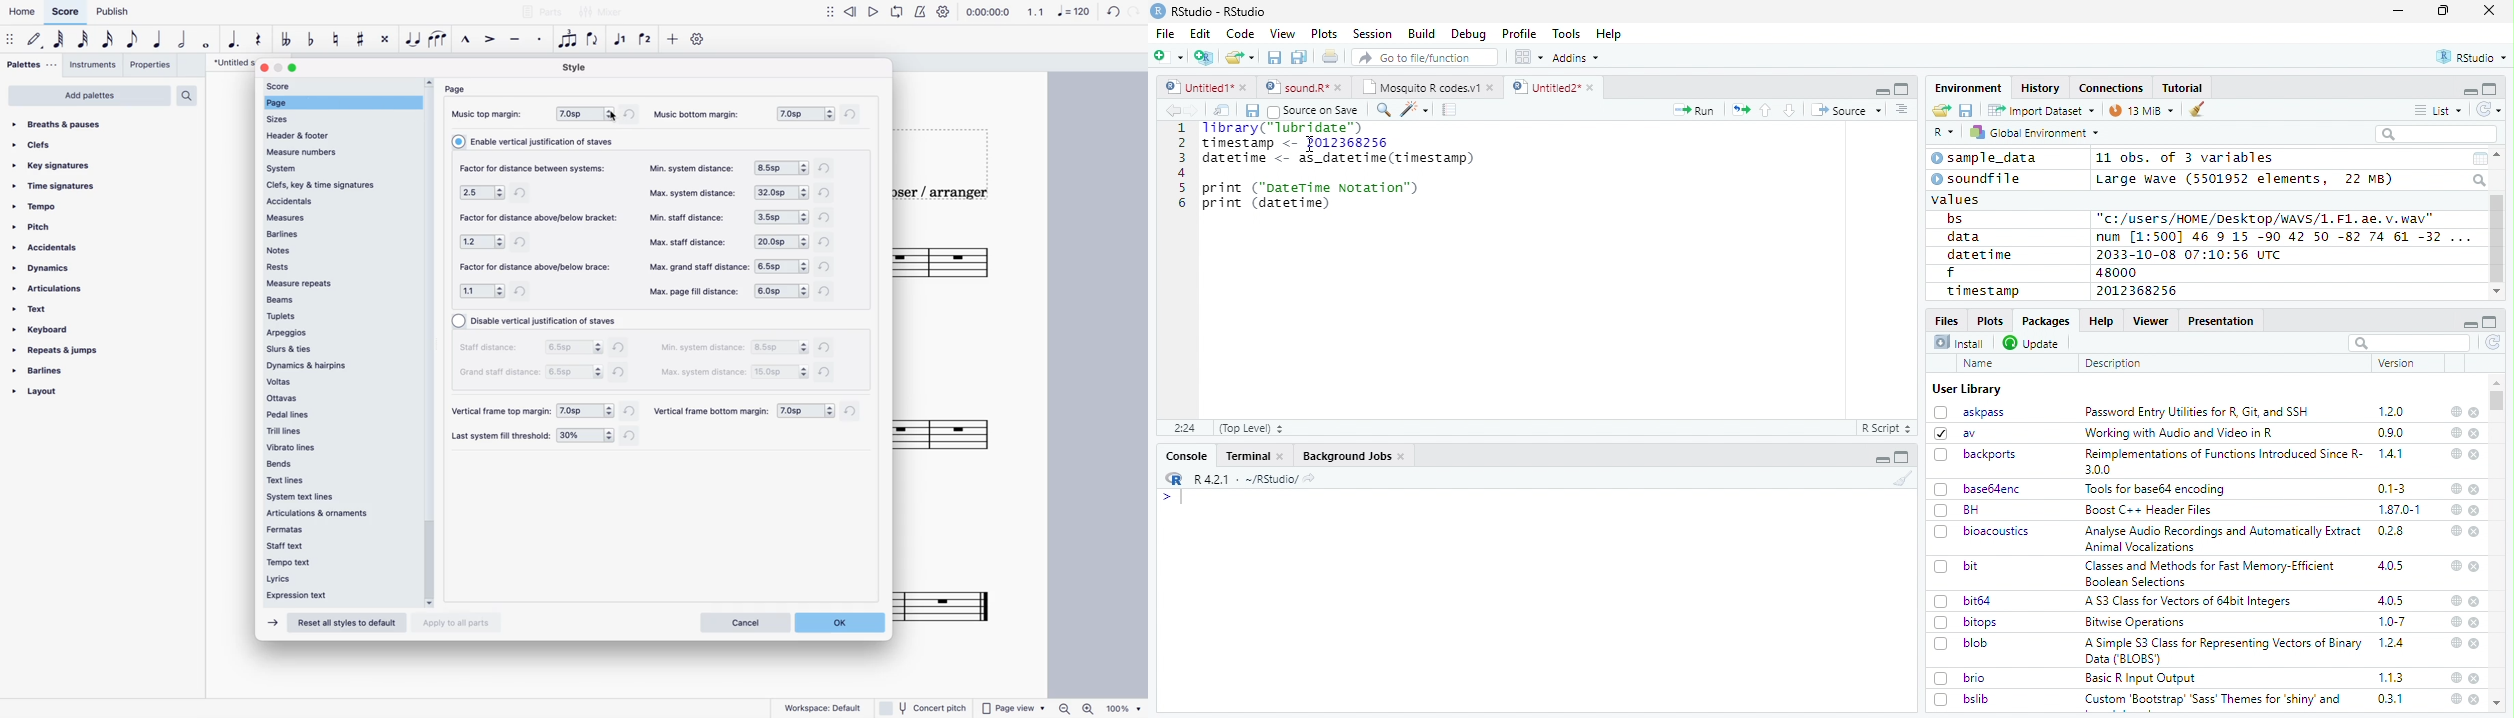  I want to click on accidentals, so click(337, 201).